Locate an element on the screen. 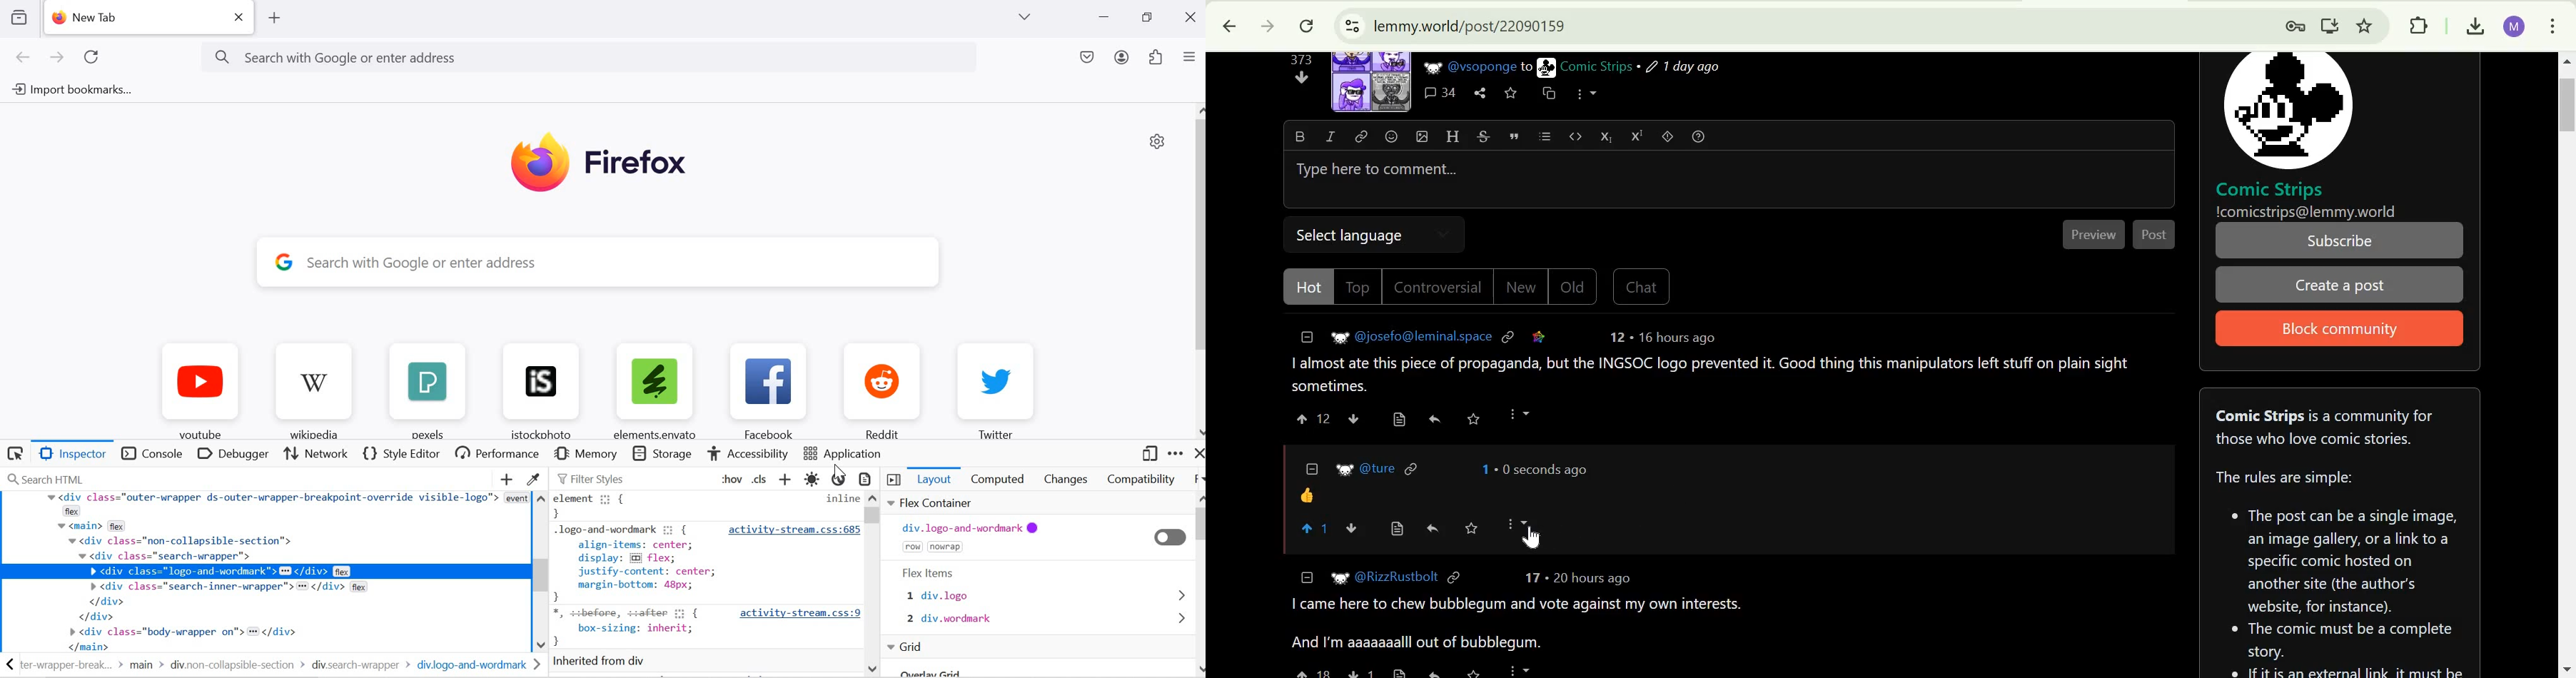 This screenshot has height=700, width=2576. collapse is located at coordinates (1312, 467).